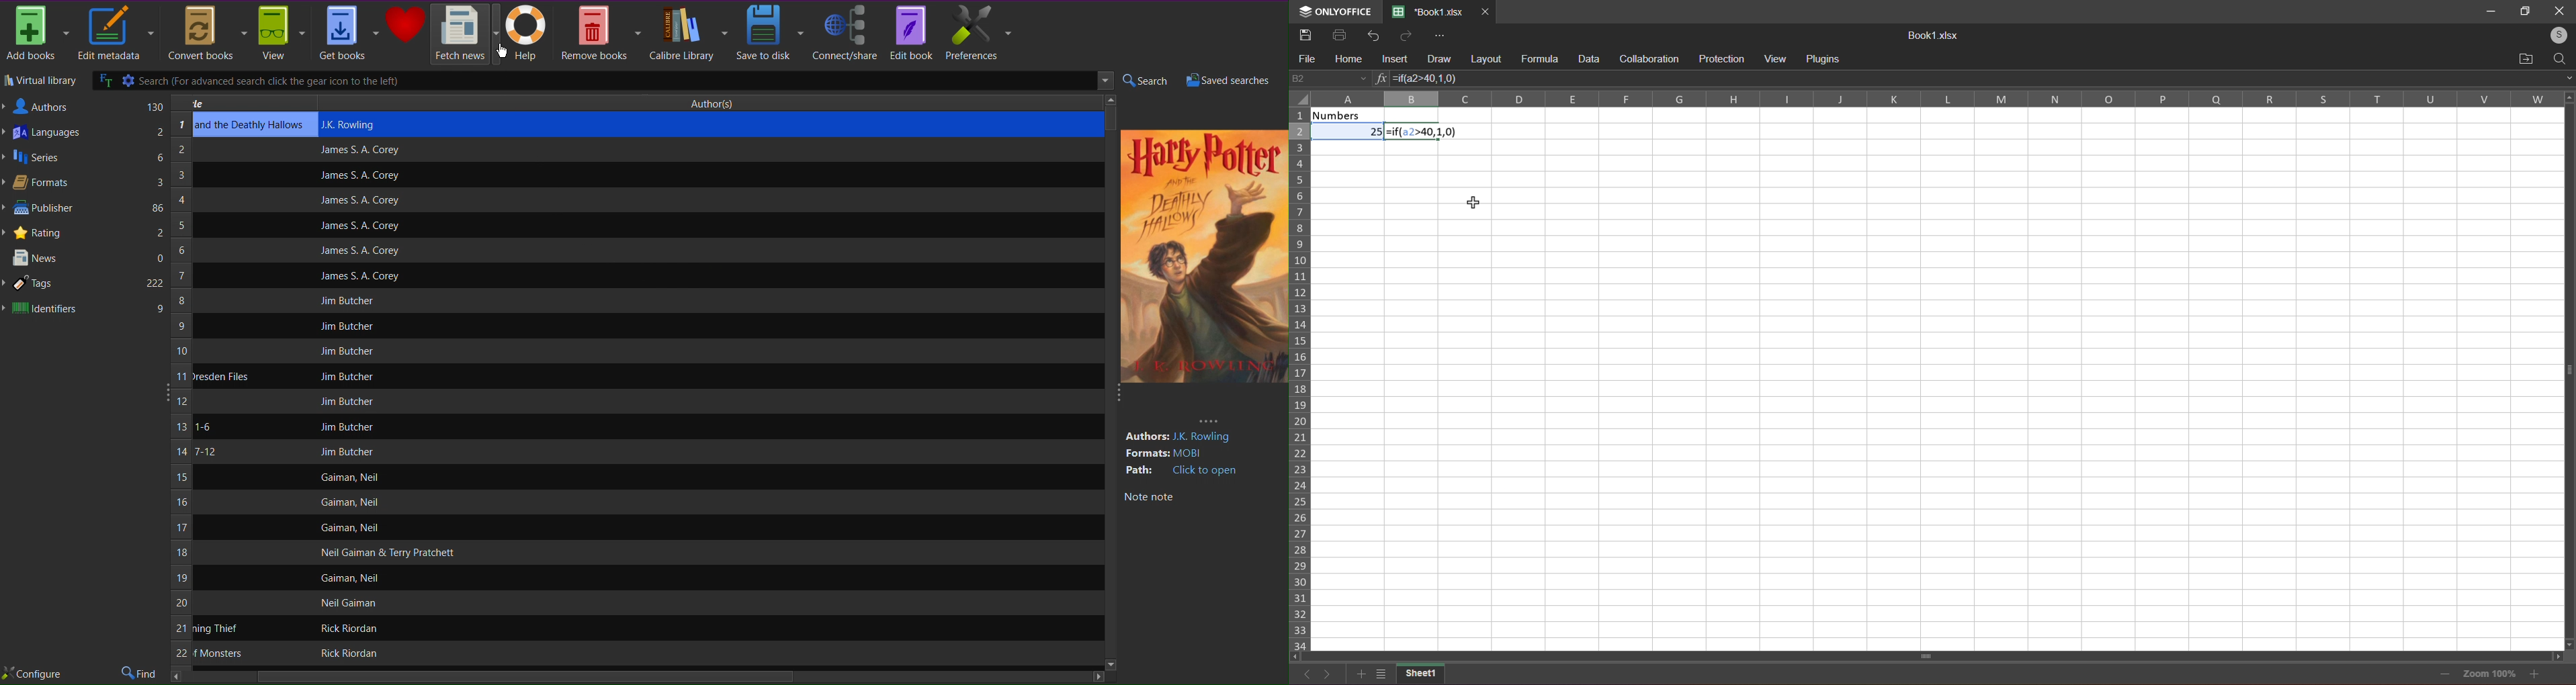  I want to click on and the Deathly Hallows, so click(251, 125).